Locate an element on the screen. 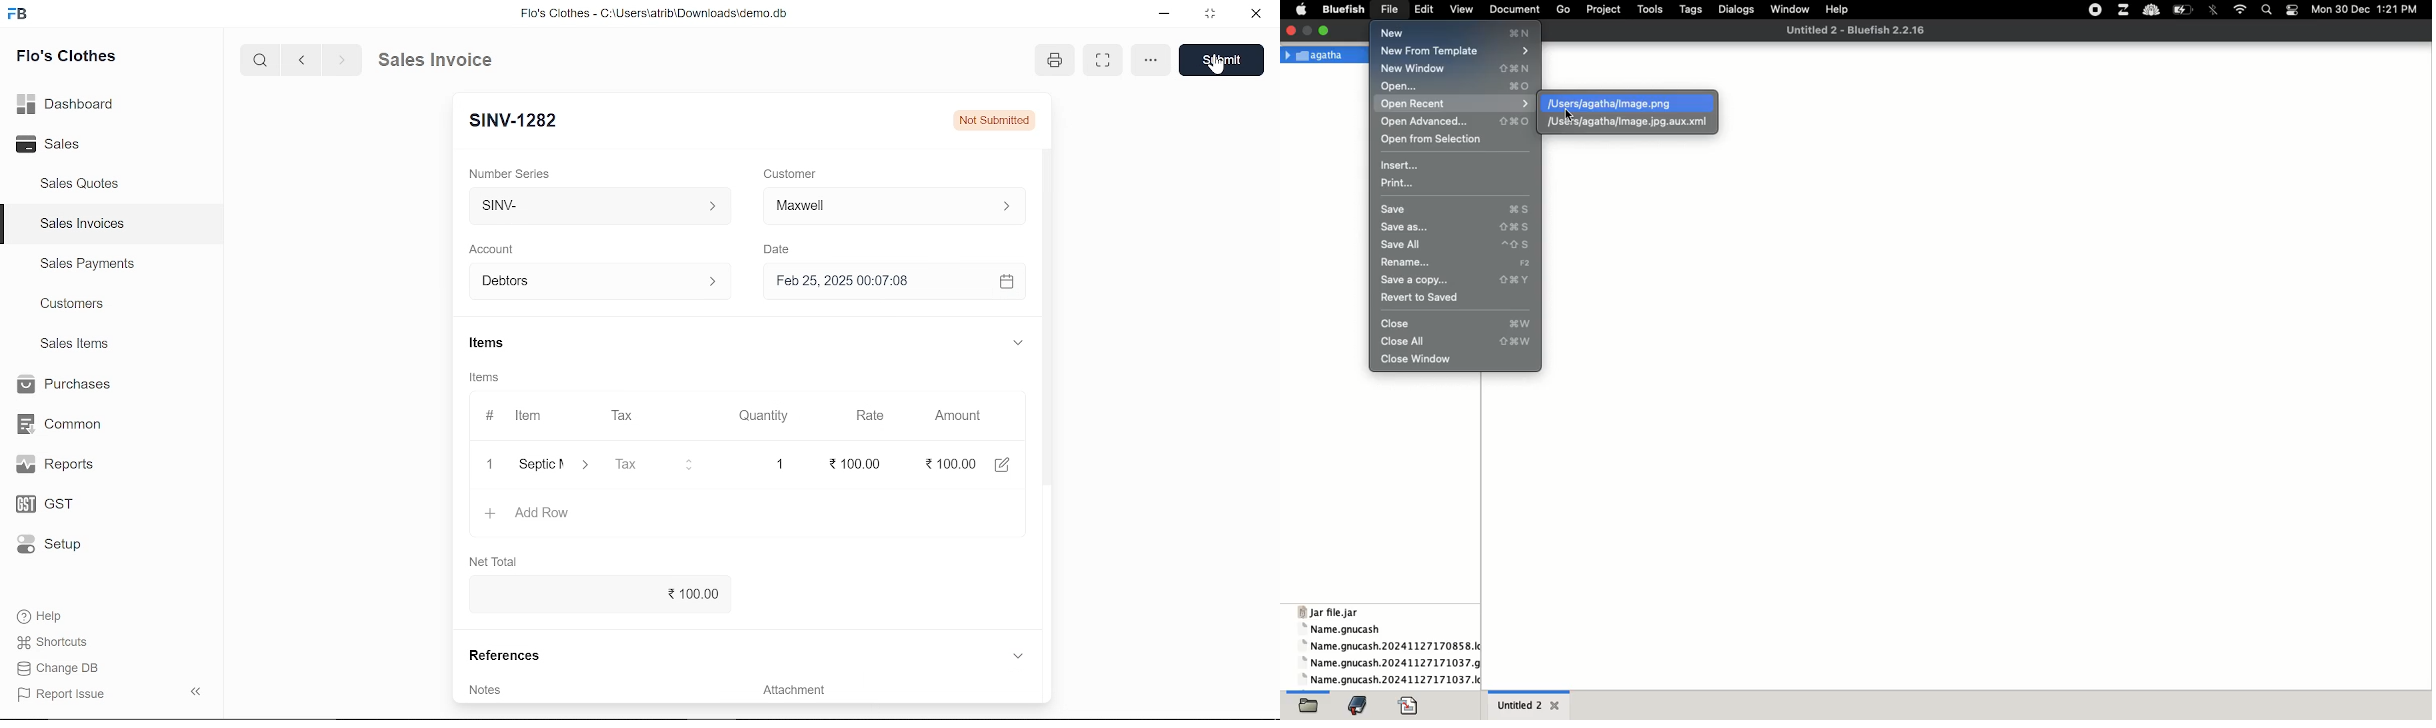 The height and width of the screenshot is (728, 2436). new is located at coordinates (1457, 34).